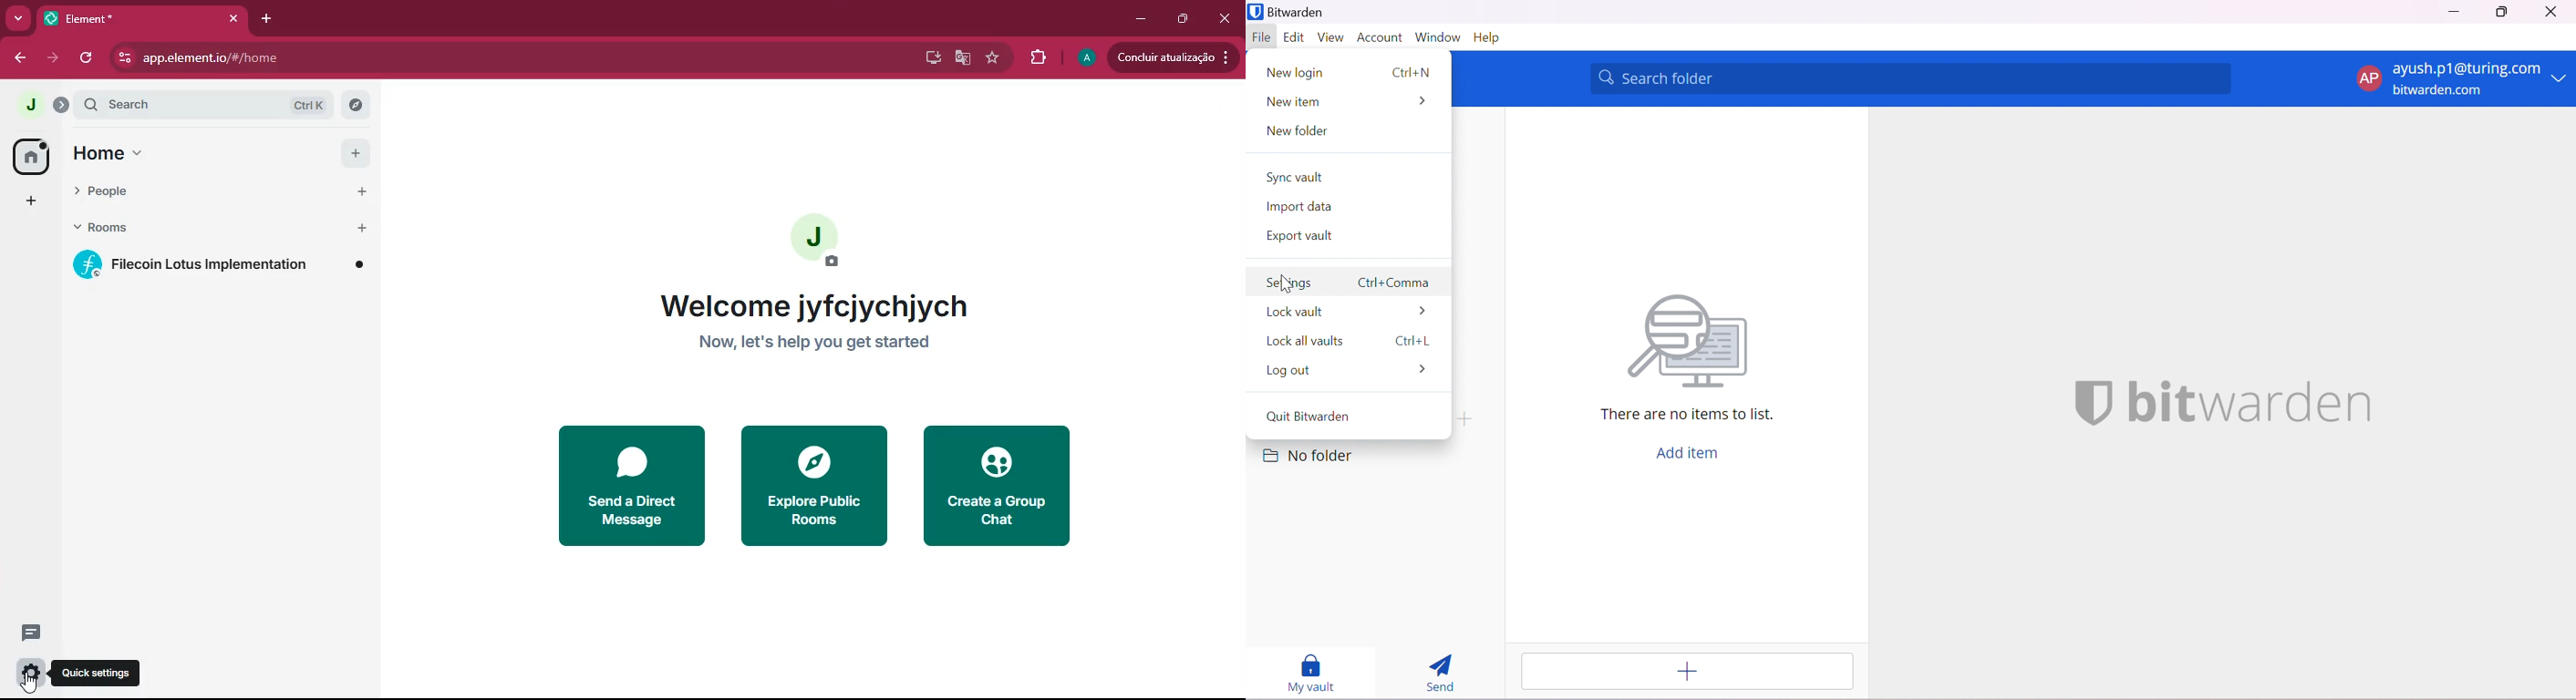 The image size is (2576, 700). What do you see at coordinates (1440, 673) in the screenshot?
I see `Send` at bounding box center [1440, 673].